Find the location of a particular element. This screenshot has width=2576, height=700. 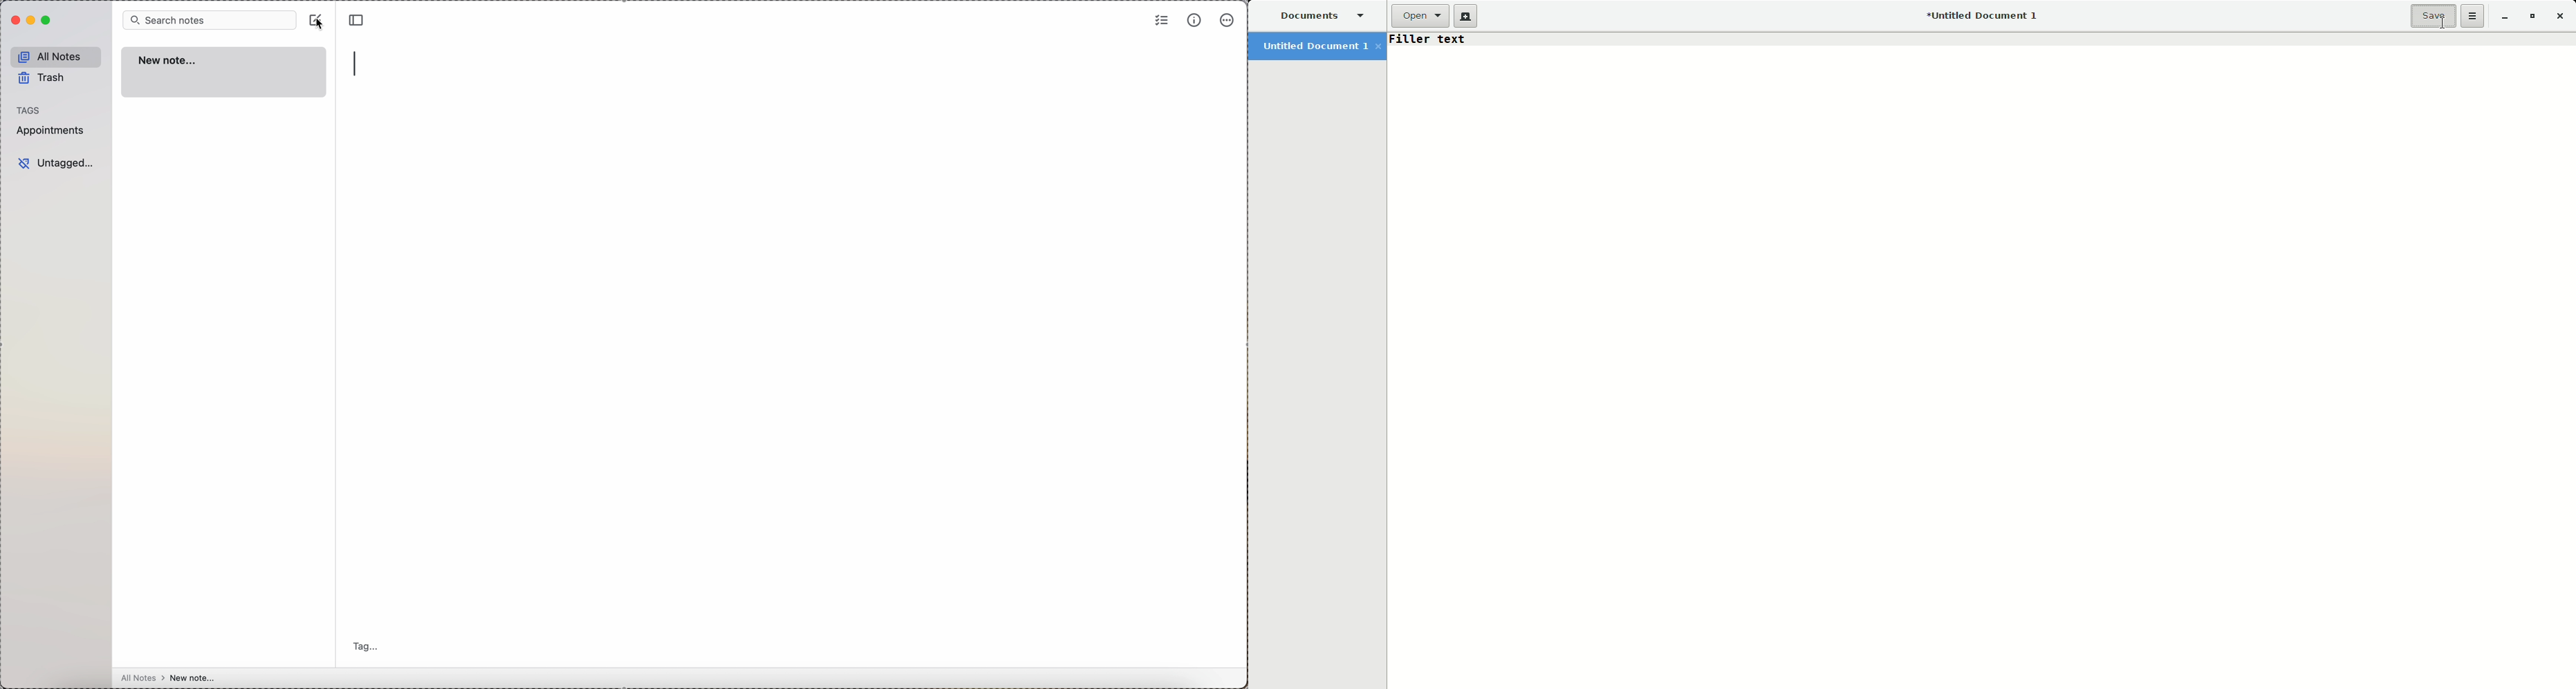

maximize is located at coordinates (48, 20).